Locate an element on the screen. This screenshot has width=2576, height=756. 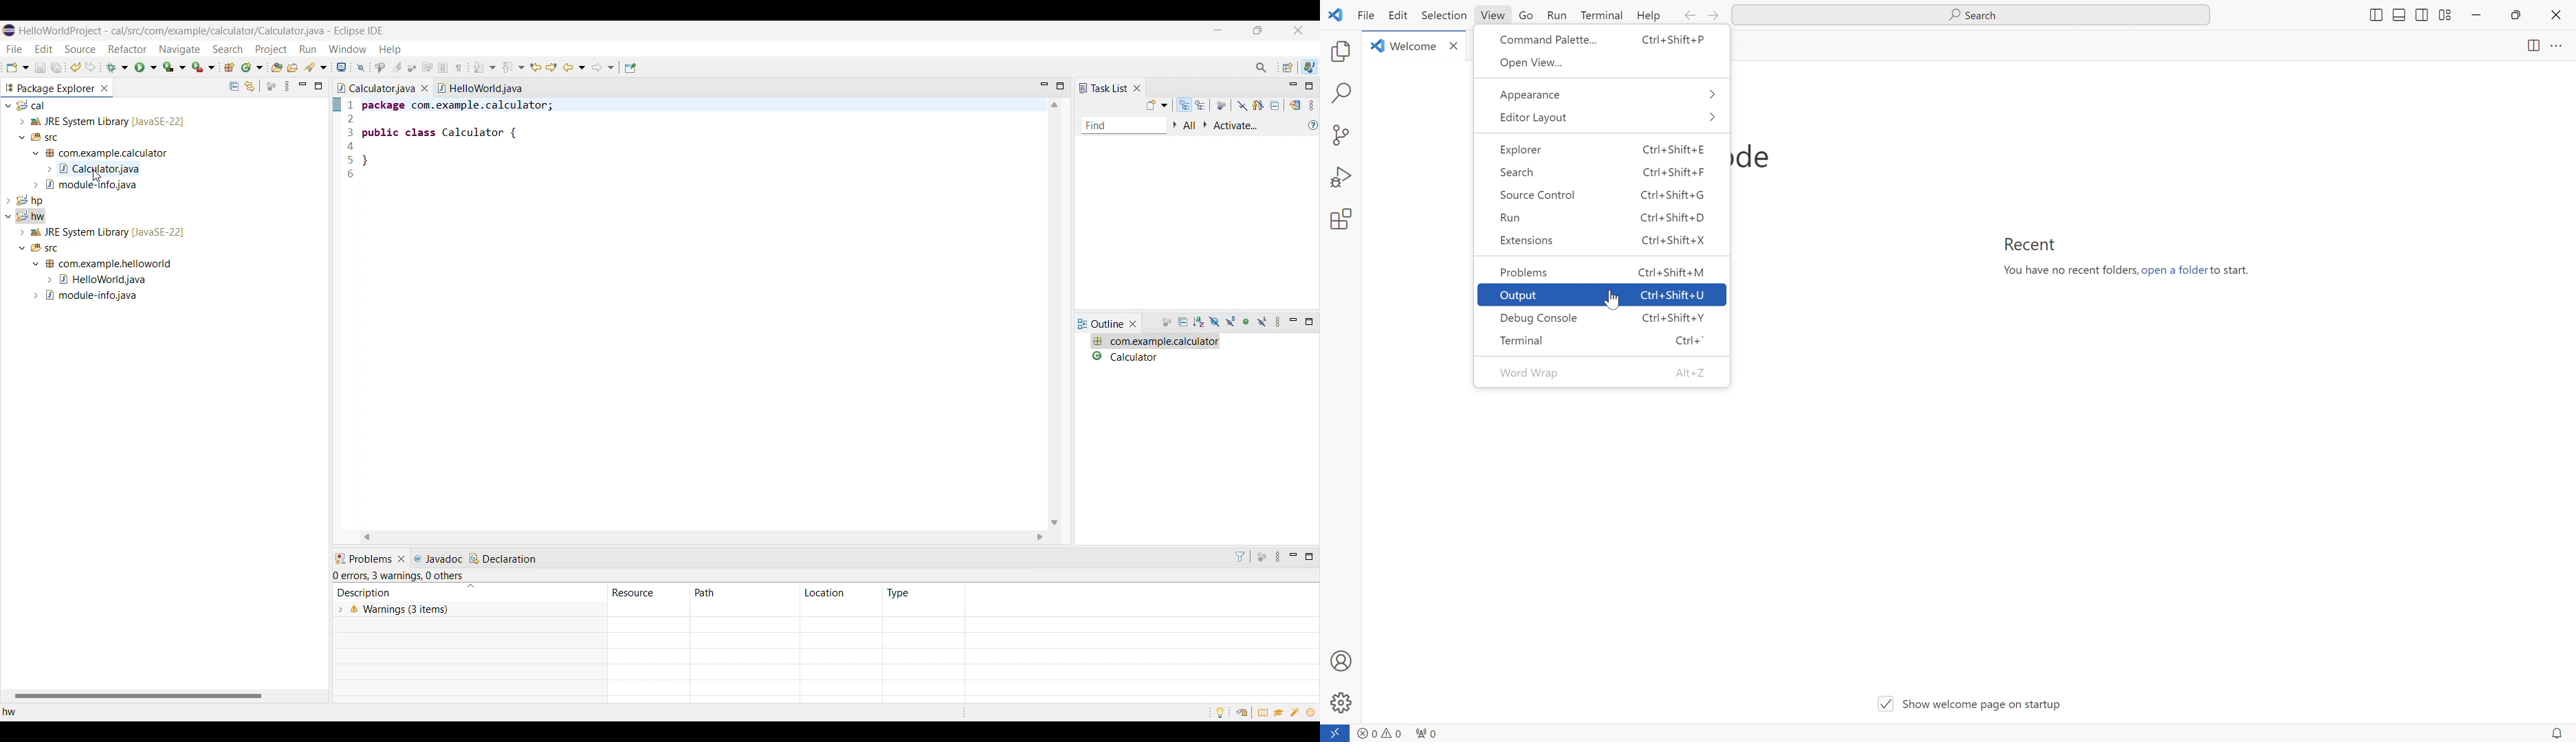
logo is located at coordinates (1374, 49).